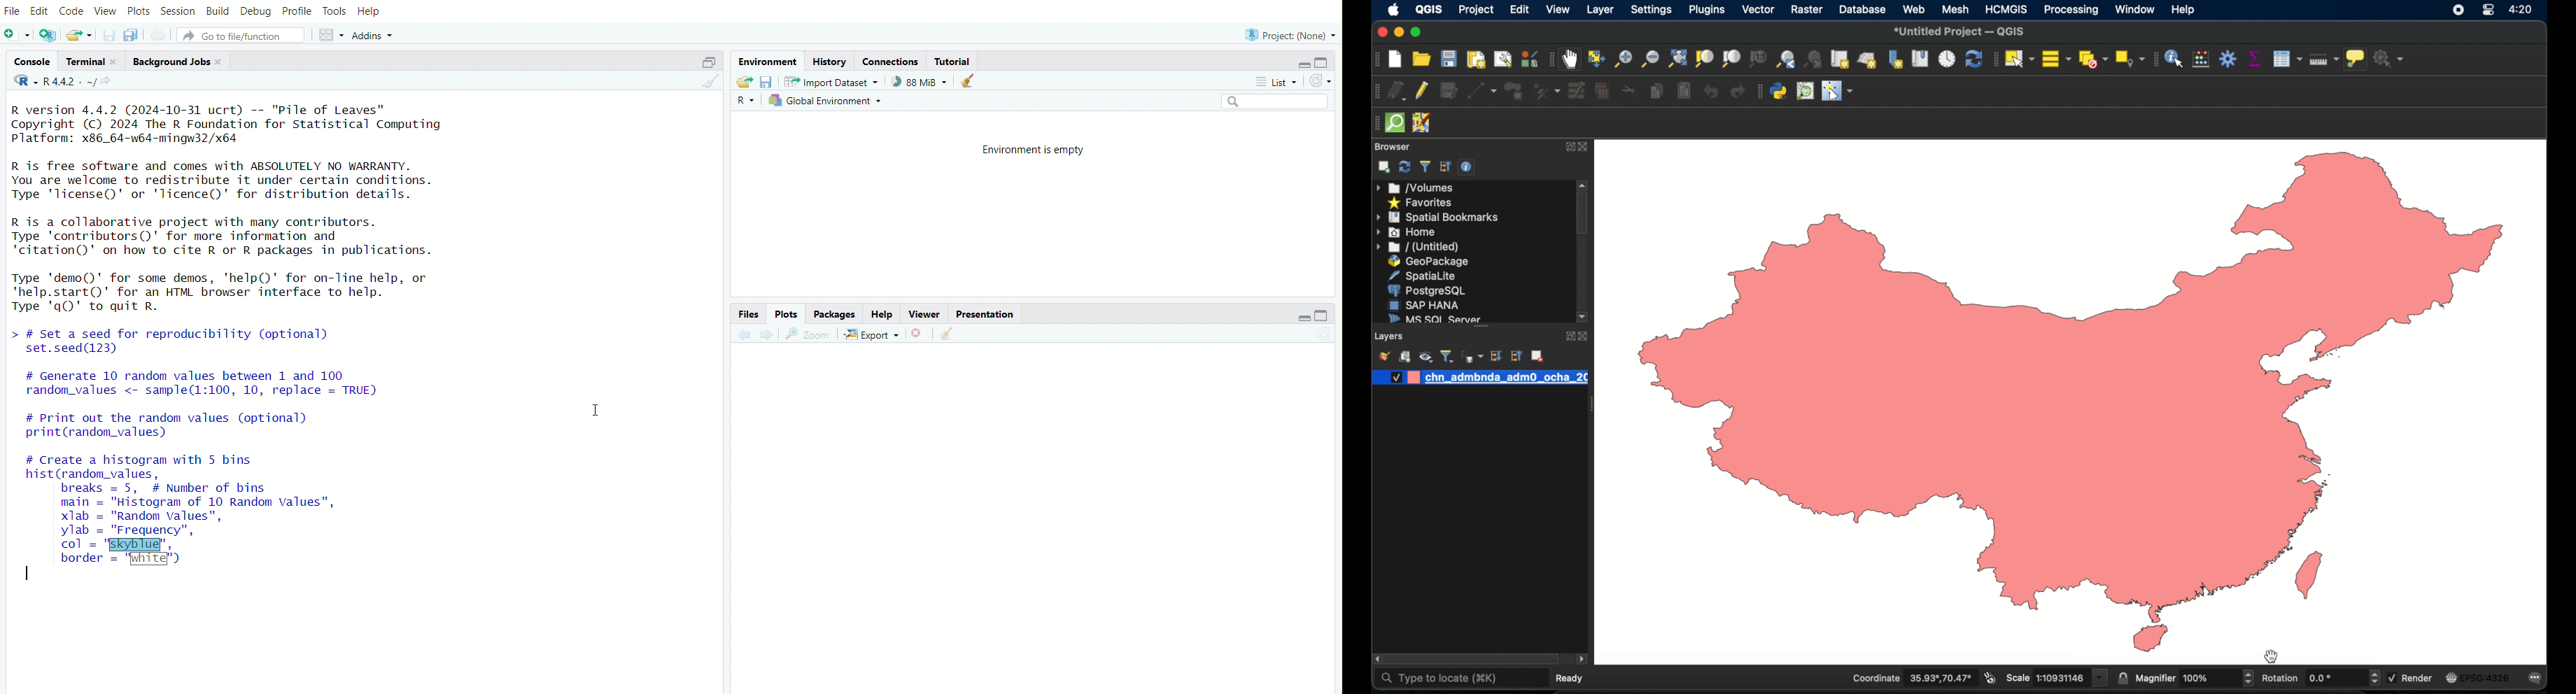  Describe the element at coordinates (919, 335) in the screenshot. I see `remove the current plot` at that location.